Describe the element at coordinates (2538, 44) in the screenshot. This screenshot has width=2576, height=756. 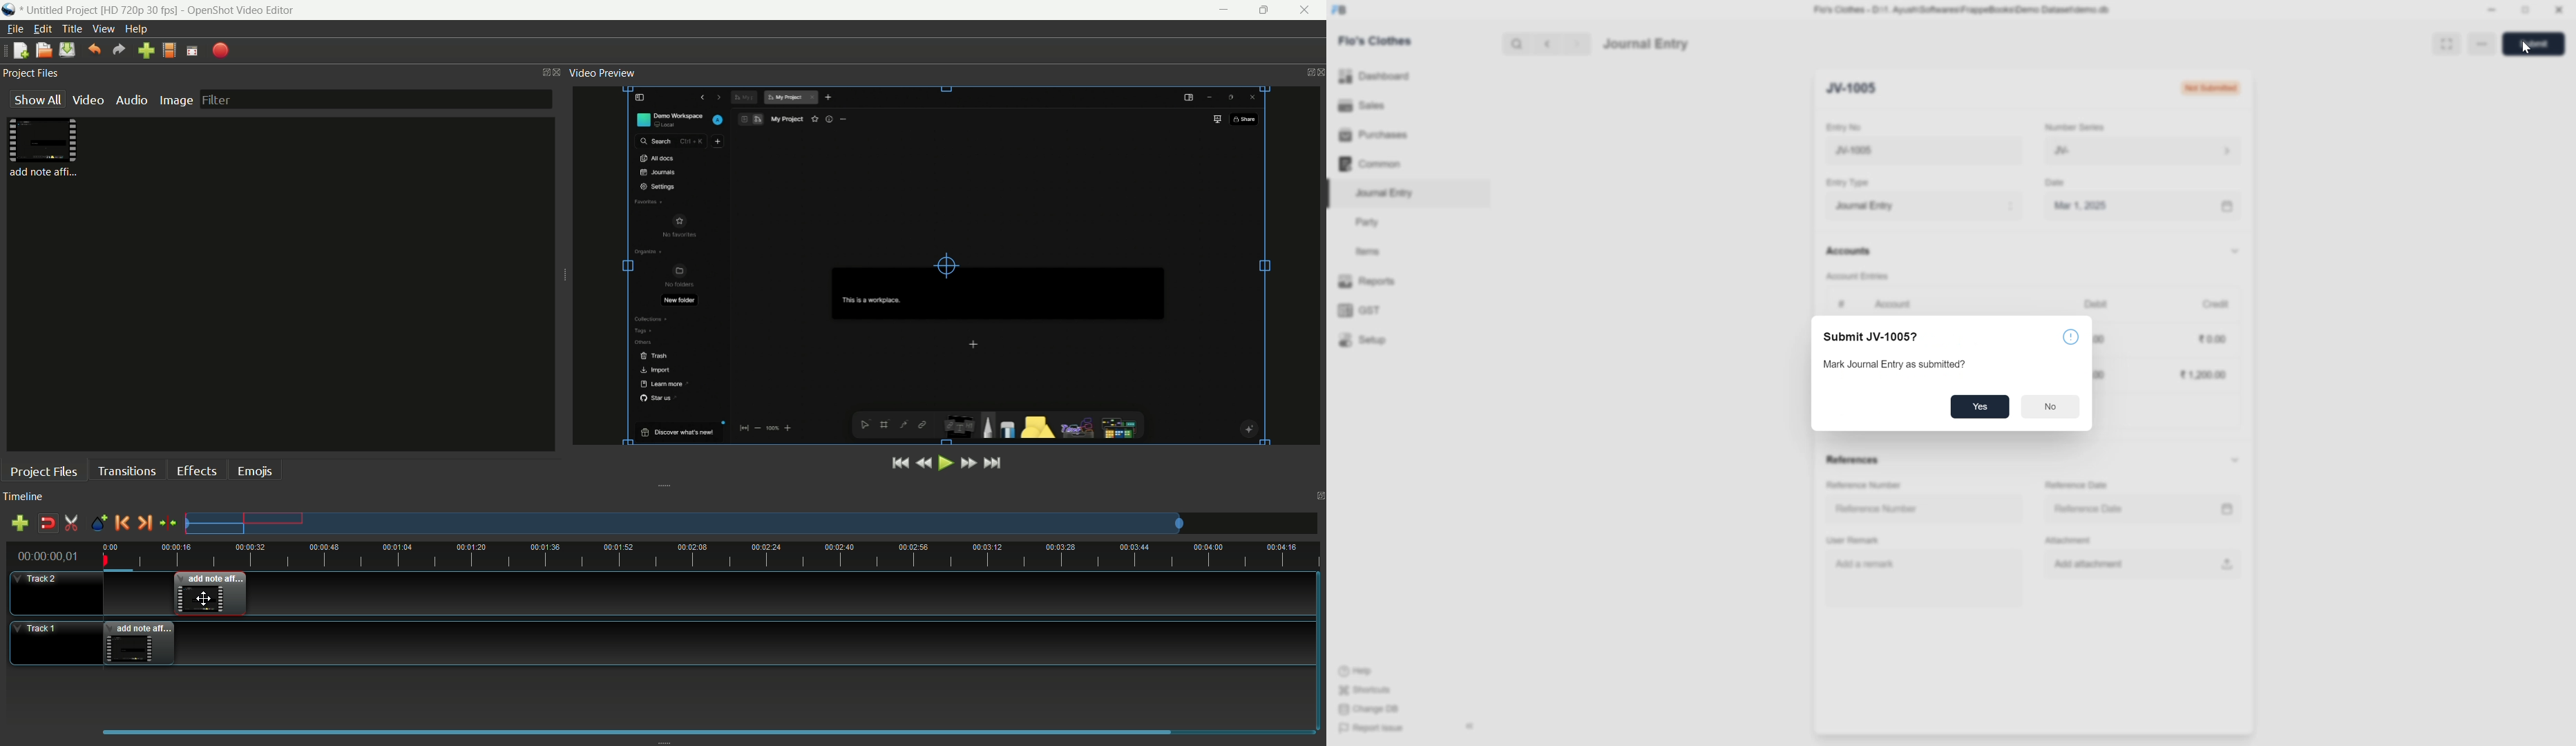
I see `submit` at that location.